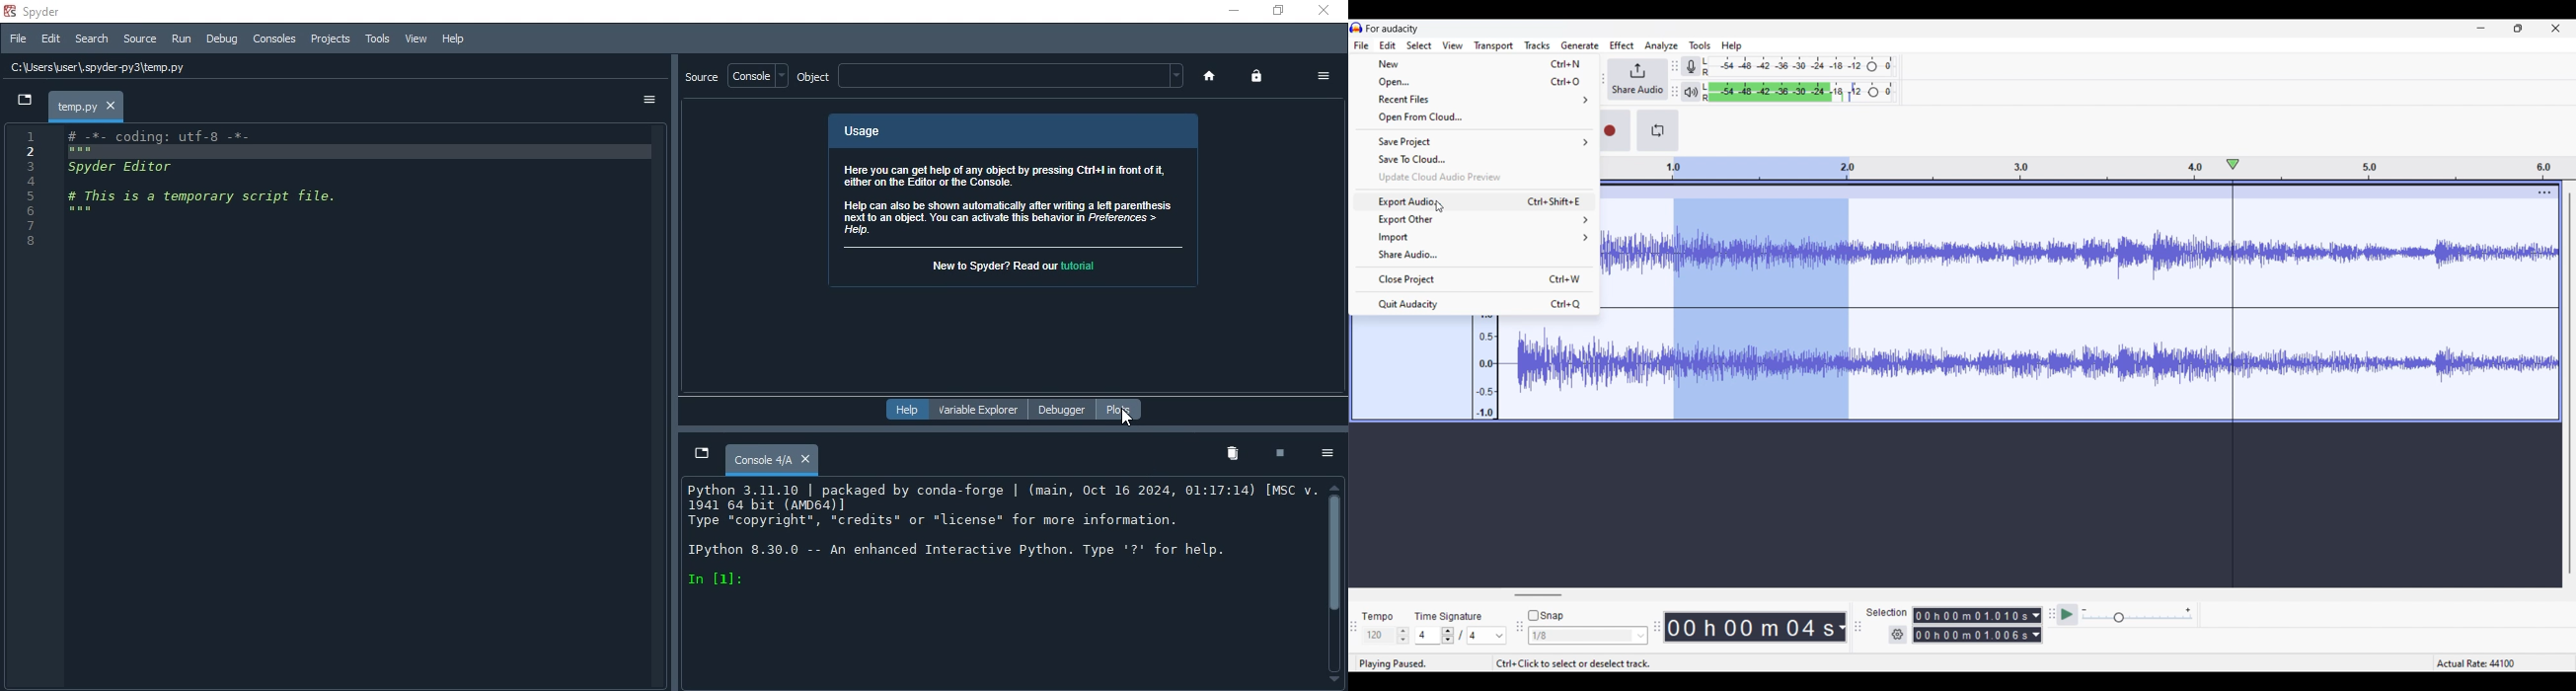 Image resolution: width=2576 pixels, height=700 pixels. I want to click on Scale to measure length of track, so click(2409, 168).